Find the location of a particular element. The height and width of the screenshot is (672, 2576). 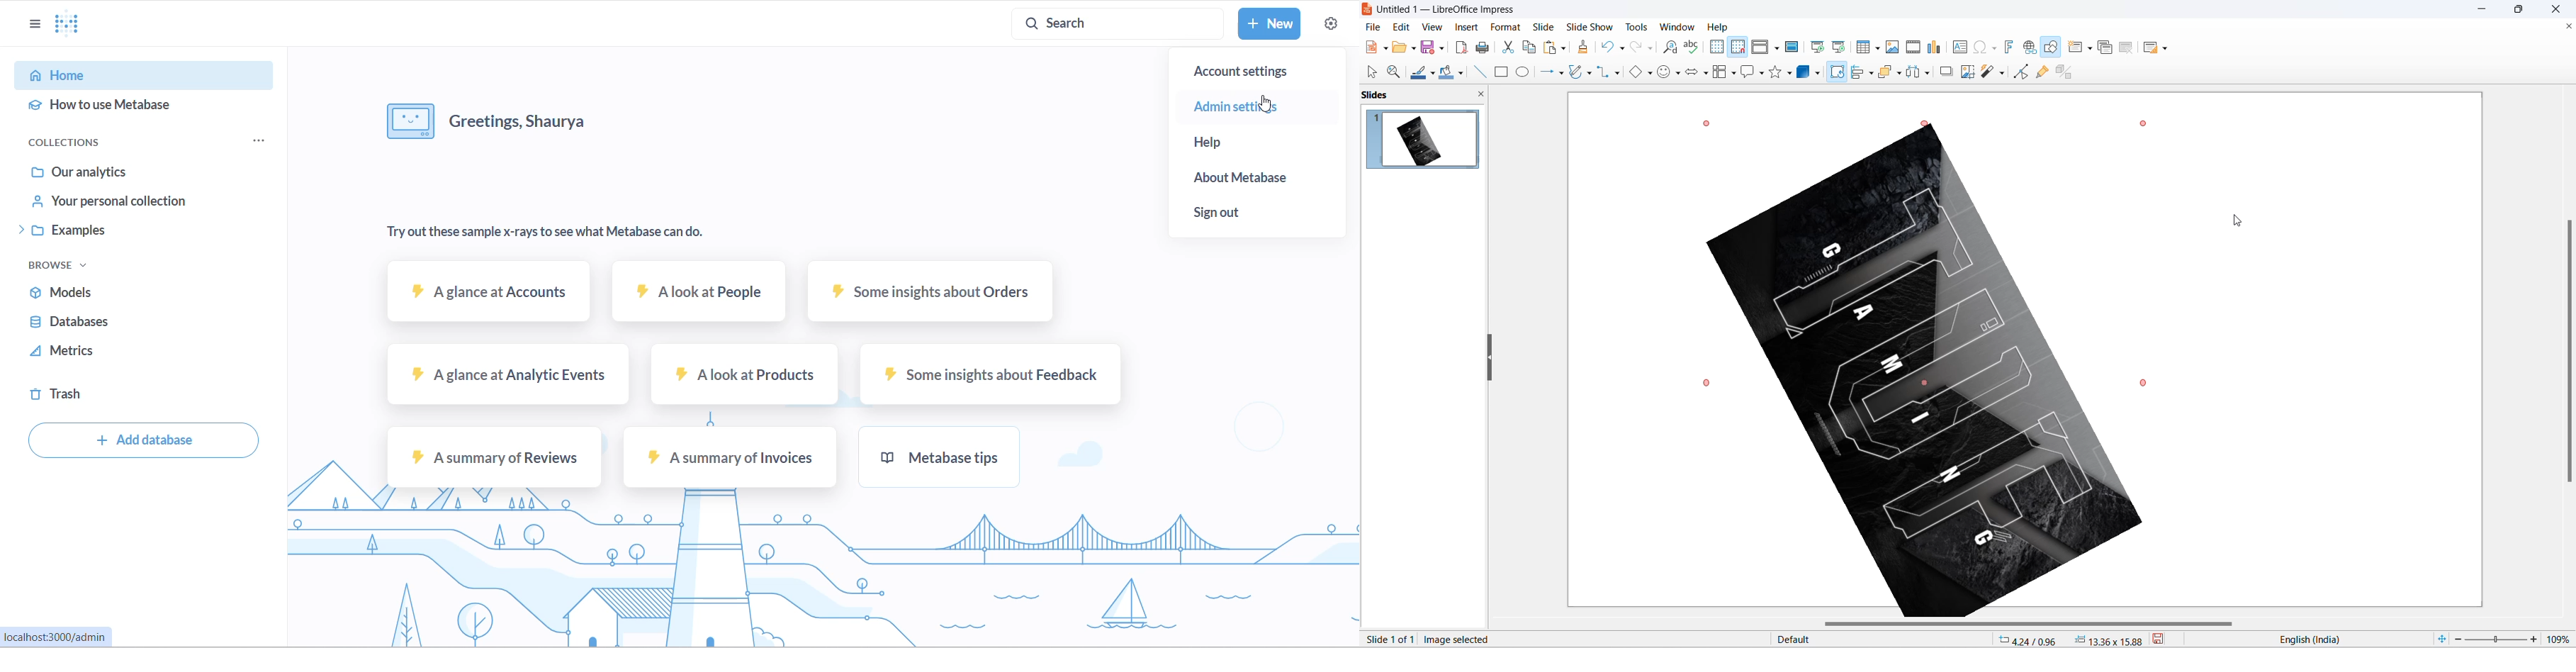

slide is located at coordinates (1544, 27).